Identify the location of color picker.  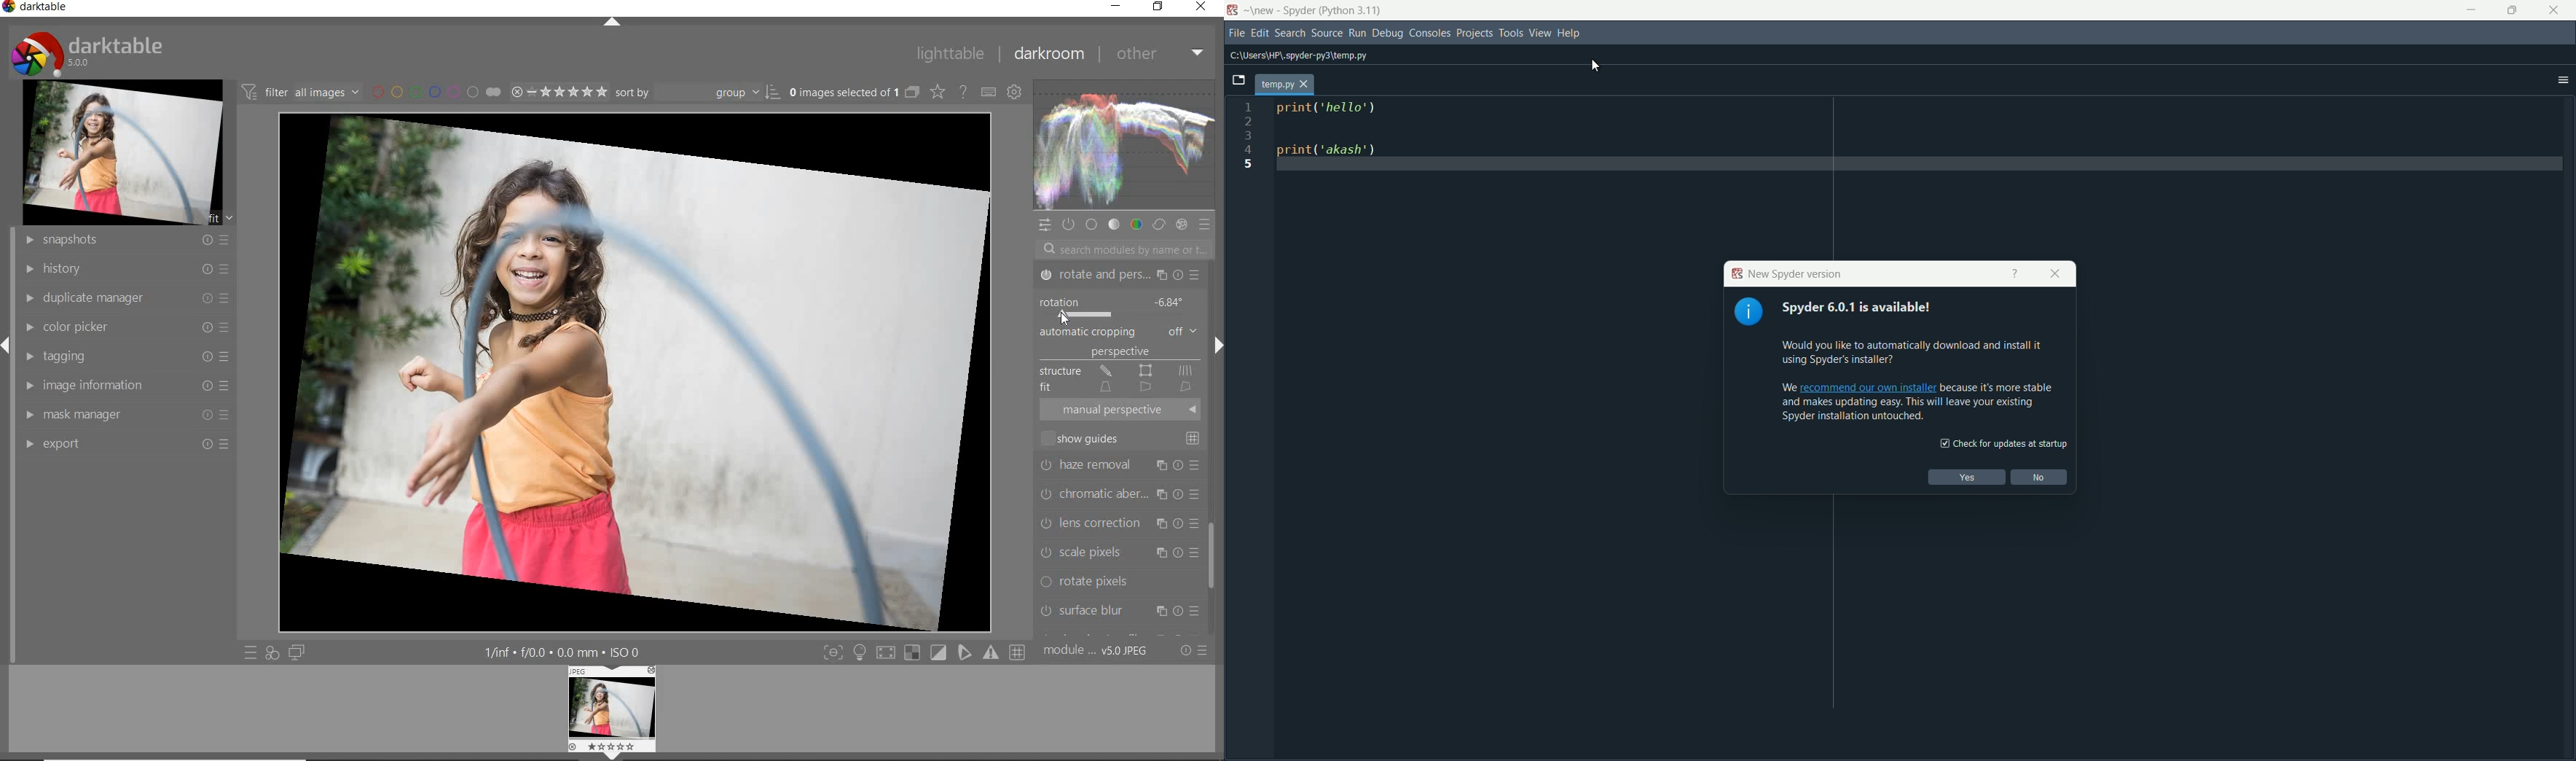
(125, 327).